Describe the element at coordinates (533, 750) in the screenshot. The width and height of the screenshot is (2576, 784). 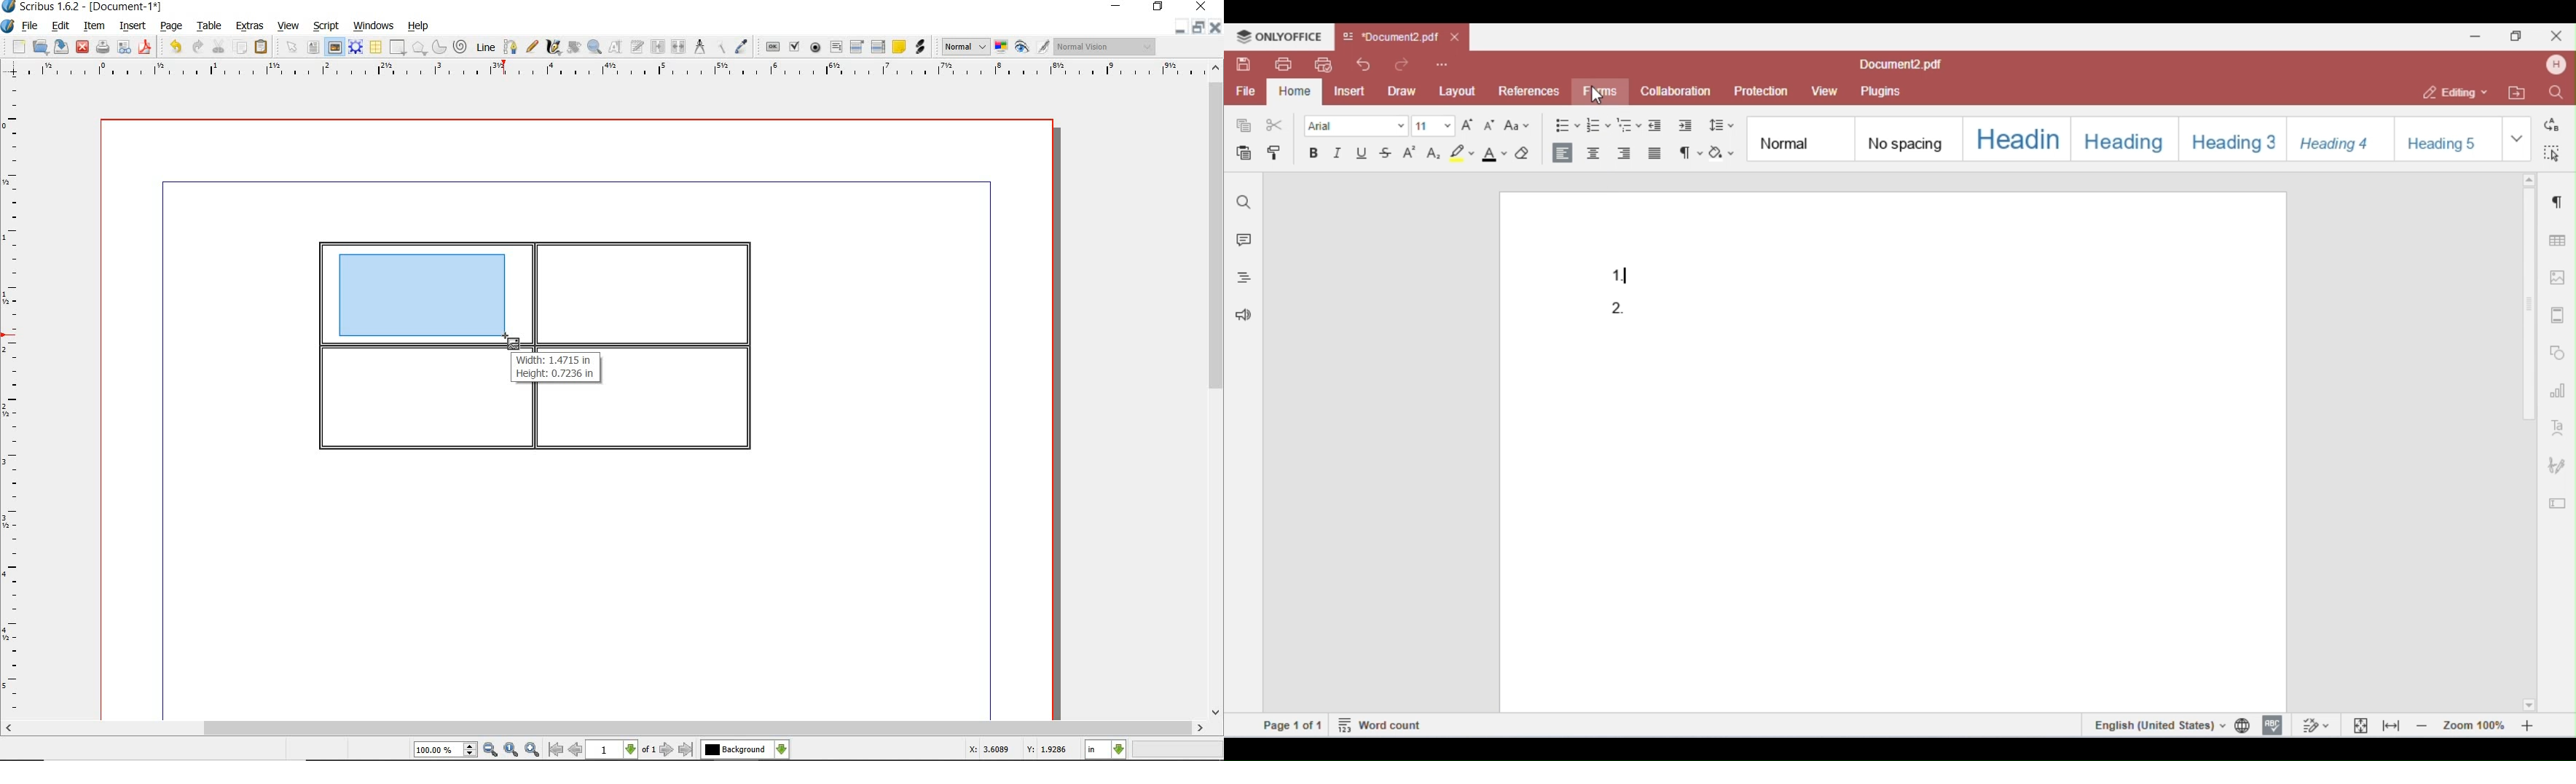
I see `zoom in` at that location.